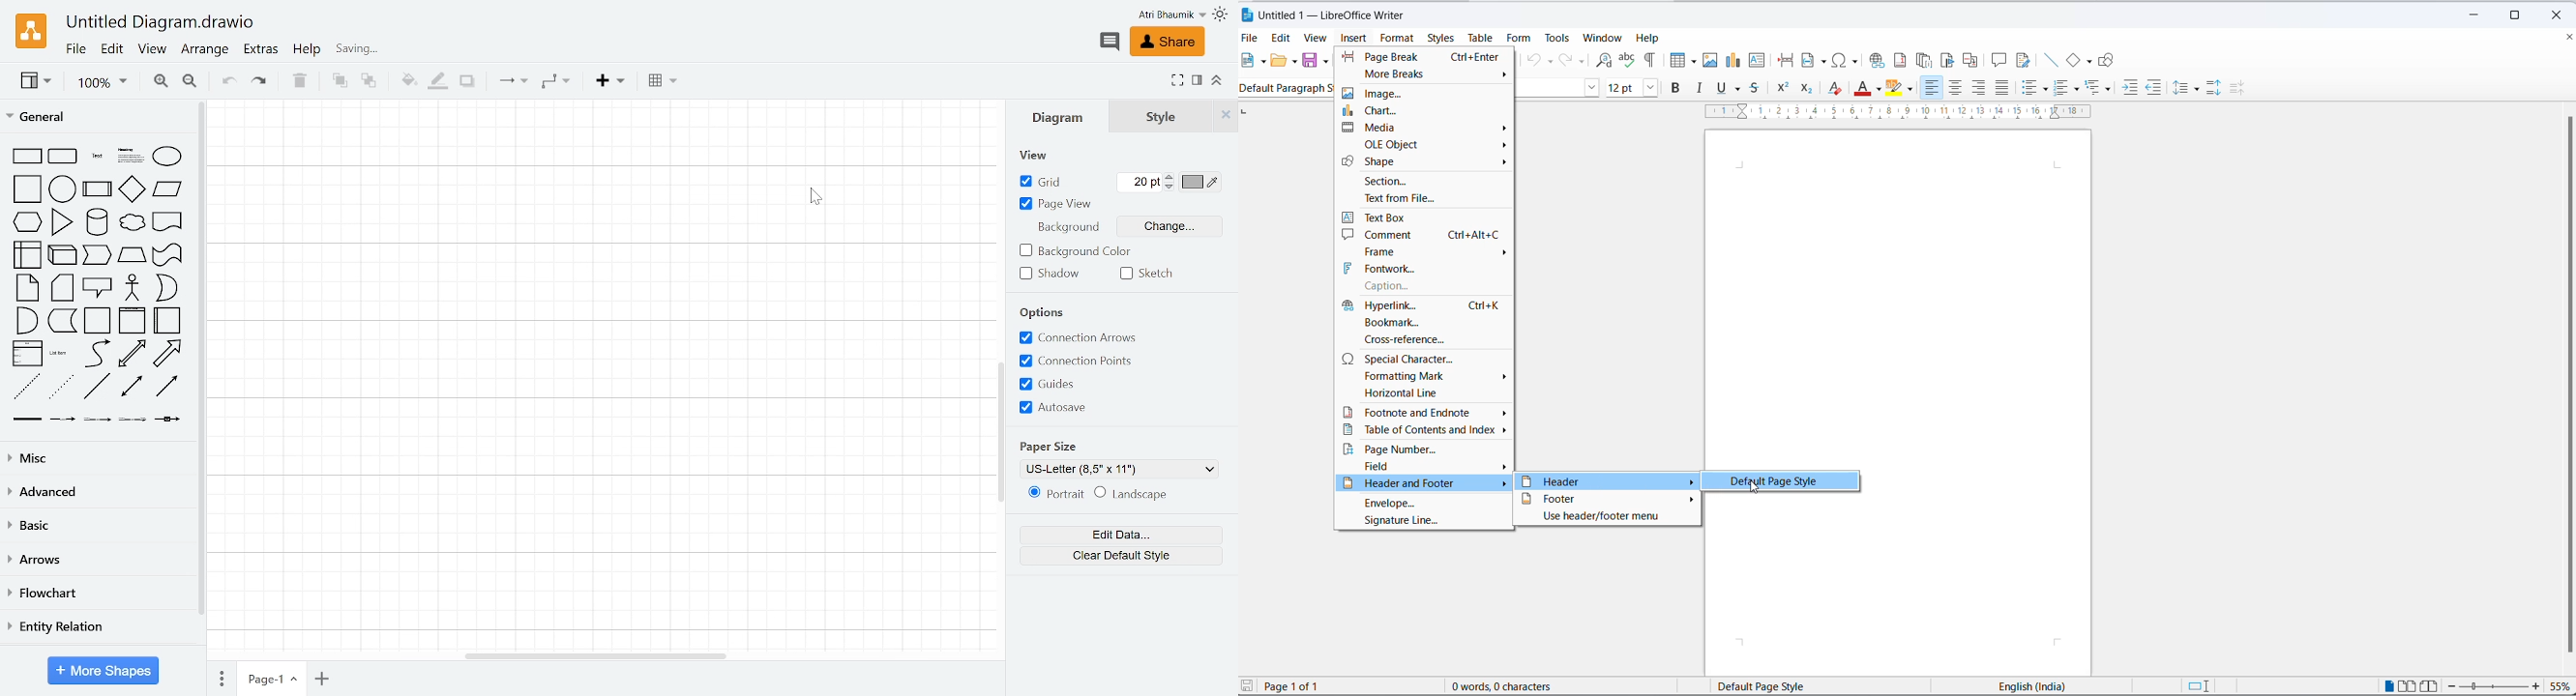 The width and height of the screenshot is (2576, 700). Describe the element at coordinates (162, 81) in the screenshot. I see `Zoom in` at that location.